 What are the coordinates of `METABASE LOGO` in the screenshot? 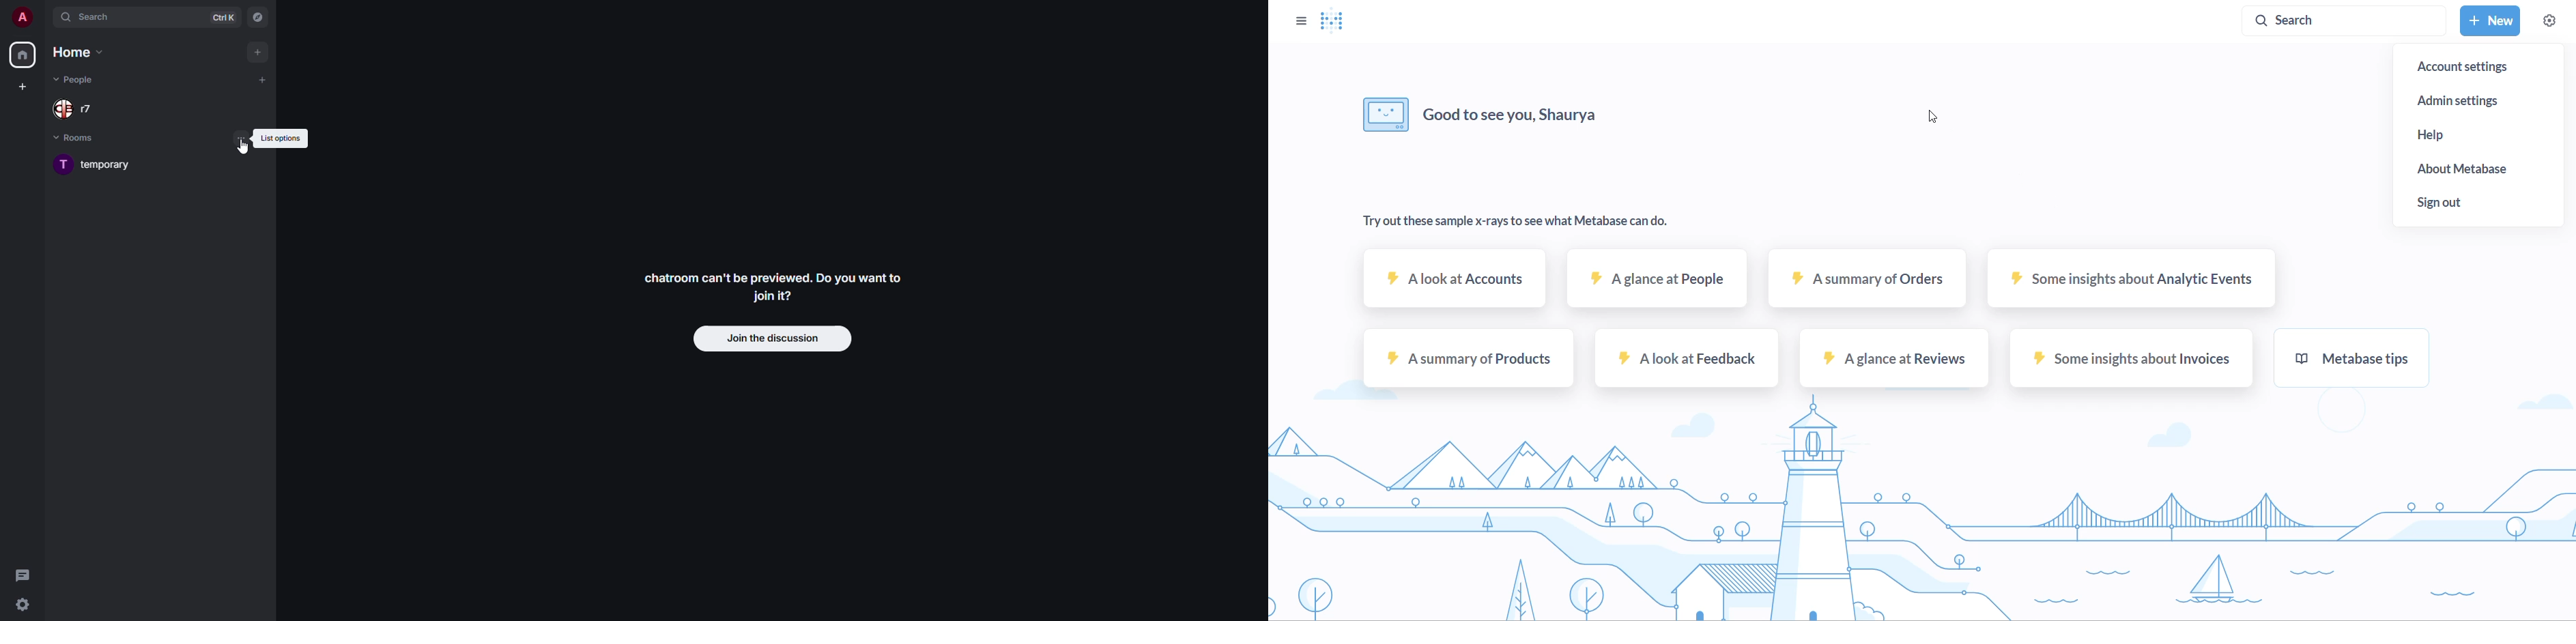 It's located at (1336, 21).